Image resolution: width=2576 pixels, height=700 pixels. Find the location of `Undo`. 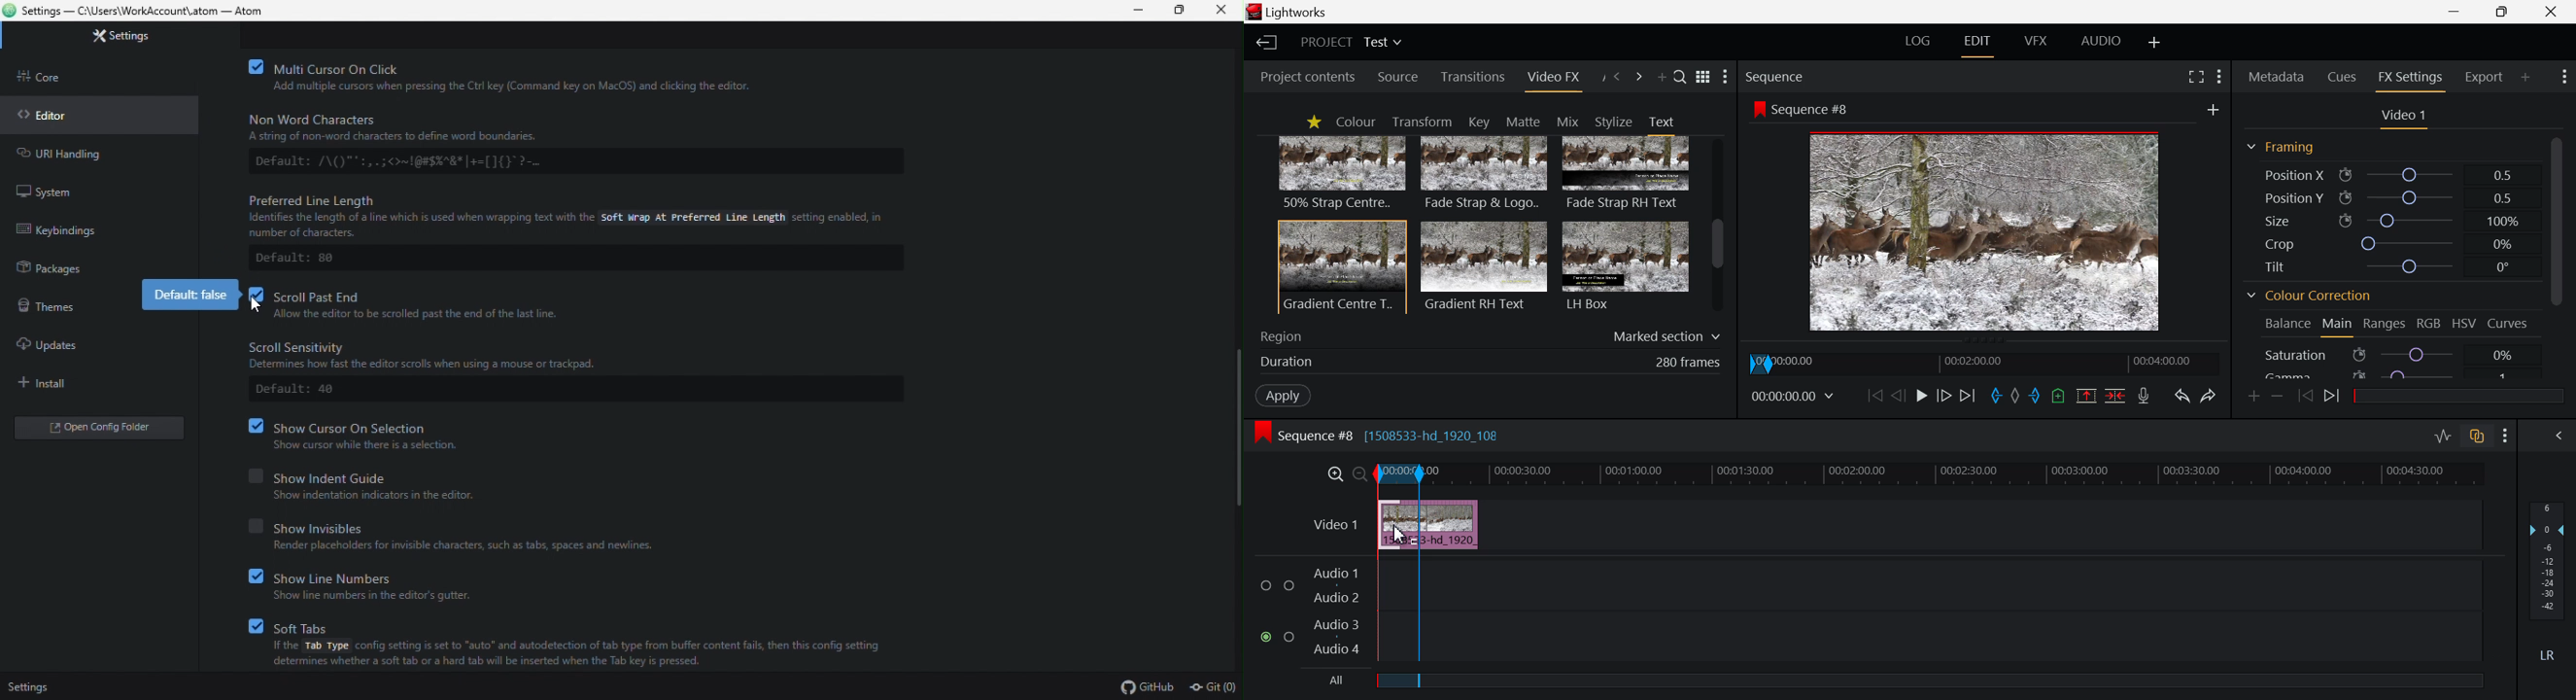

Undo is located at coordinates (2182, 396).